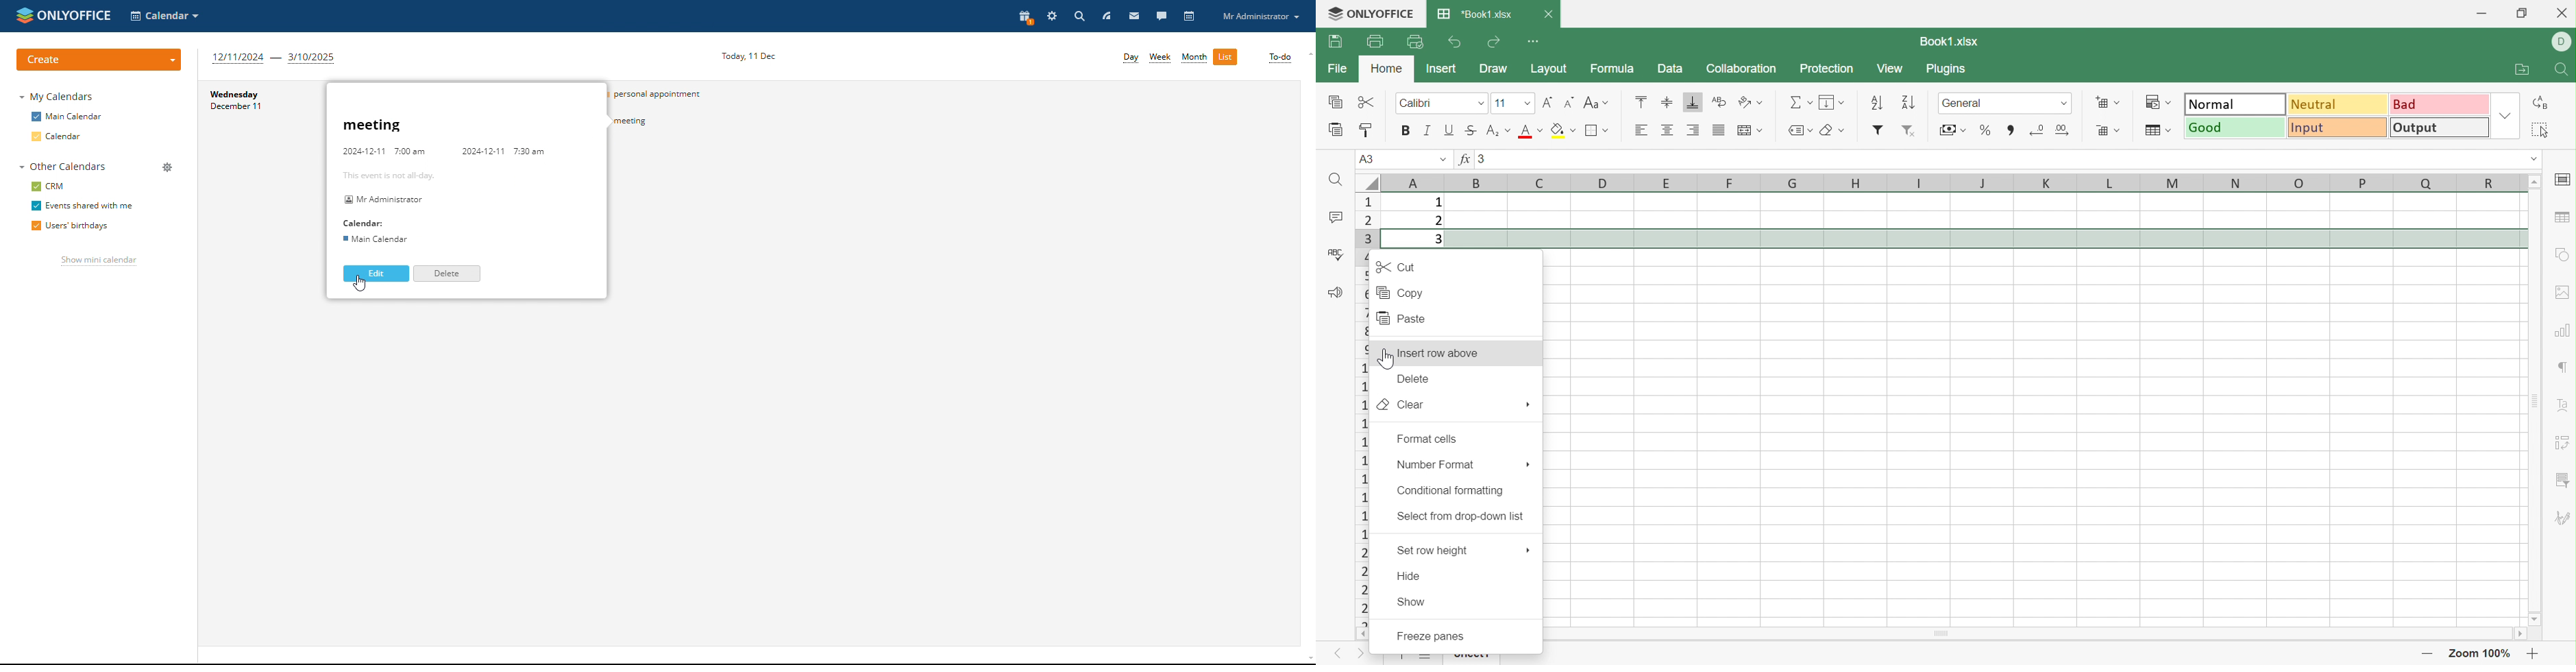  Describe the element at coordinates (1335, 291) in the screenshot. I see `Feedback & Support` at that location.